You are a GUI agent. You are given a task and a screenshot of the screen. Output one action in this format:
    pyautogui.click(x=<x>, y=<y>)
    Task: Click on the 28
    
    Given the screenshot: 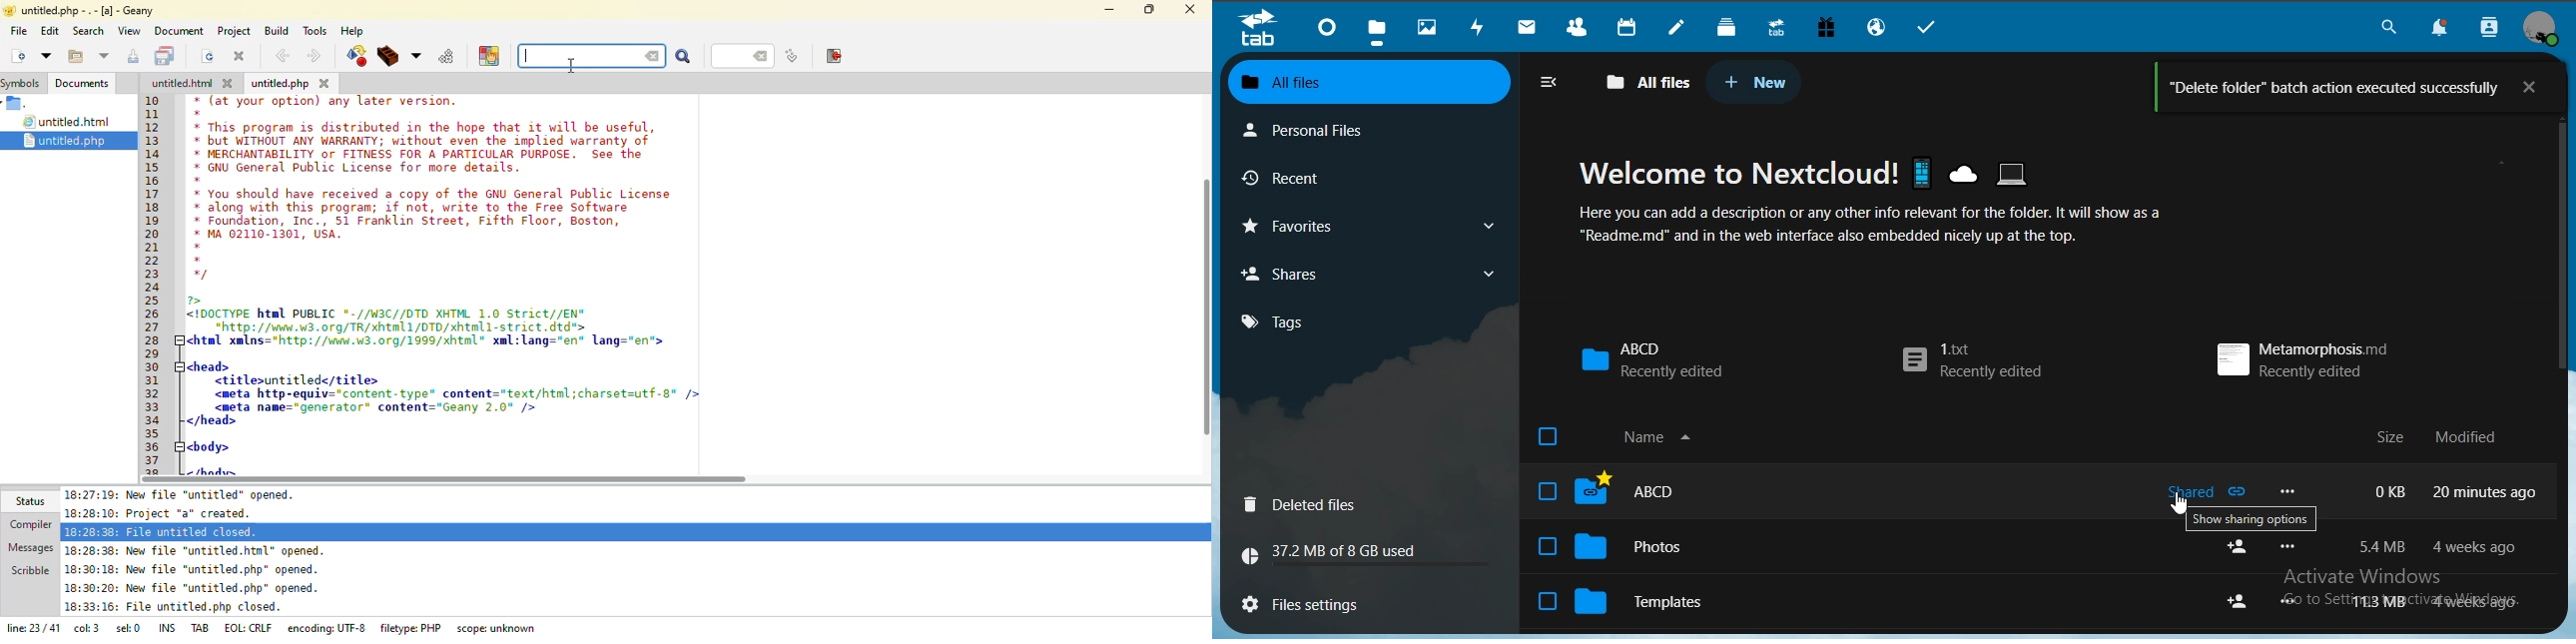 What is the action you would take?
    pyautogui.click(x=154, y=339)
    